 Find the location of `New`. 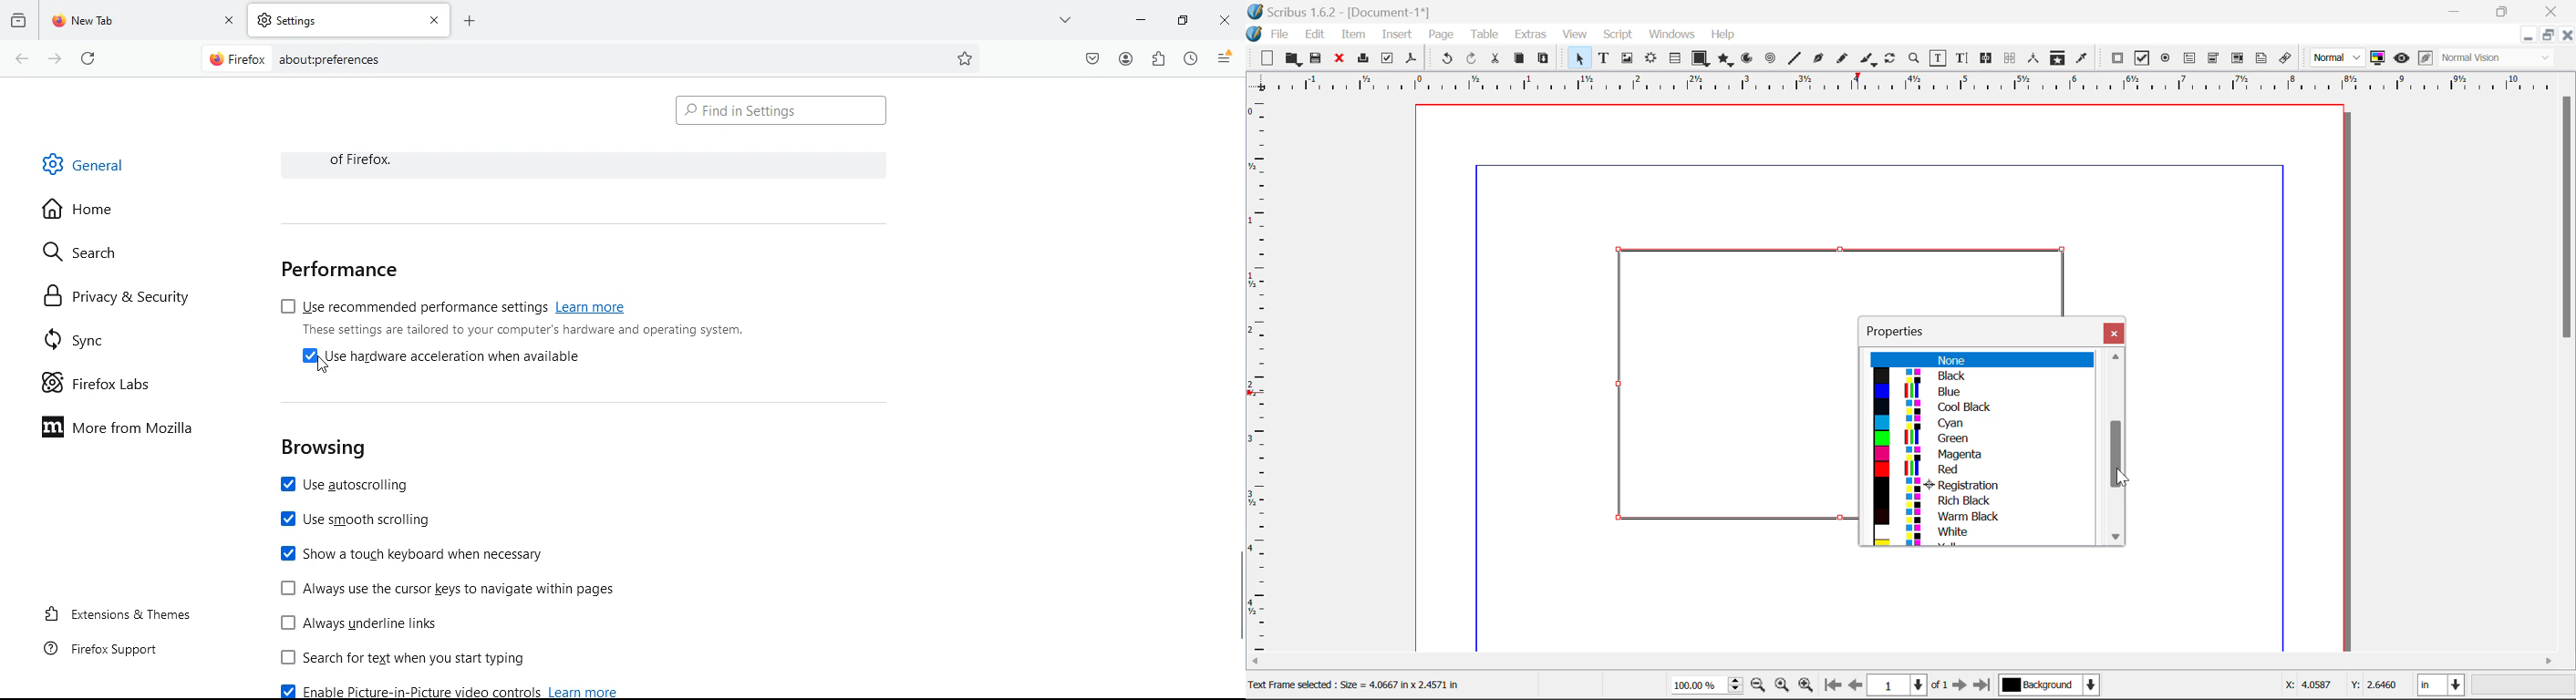

New is located at coordinates (1266, 58).